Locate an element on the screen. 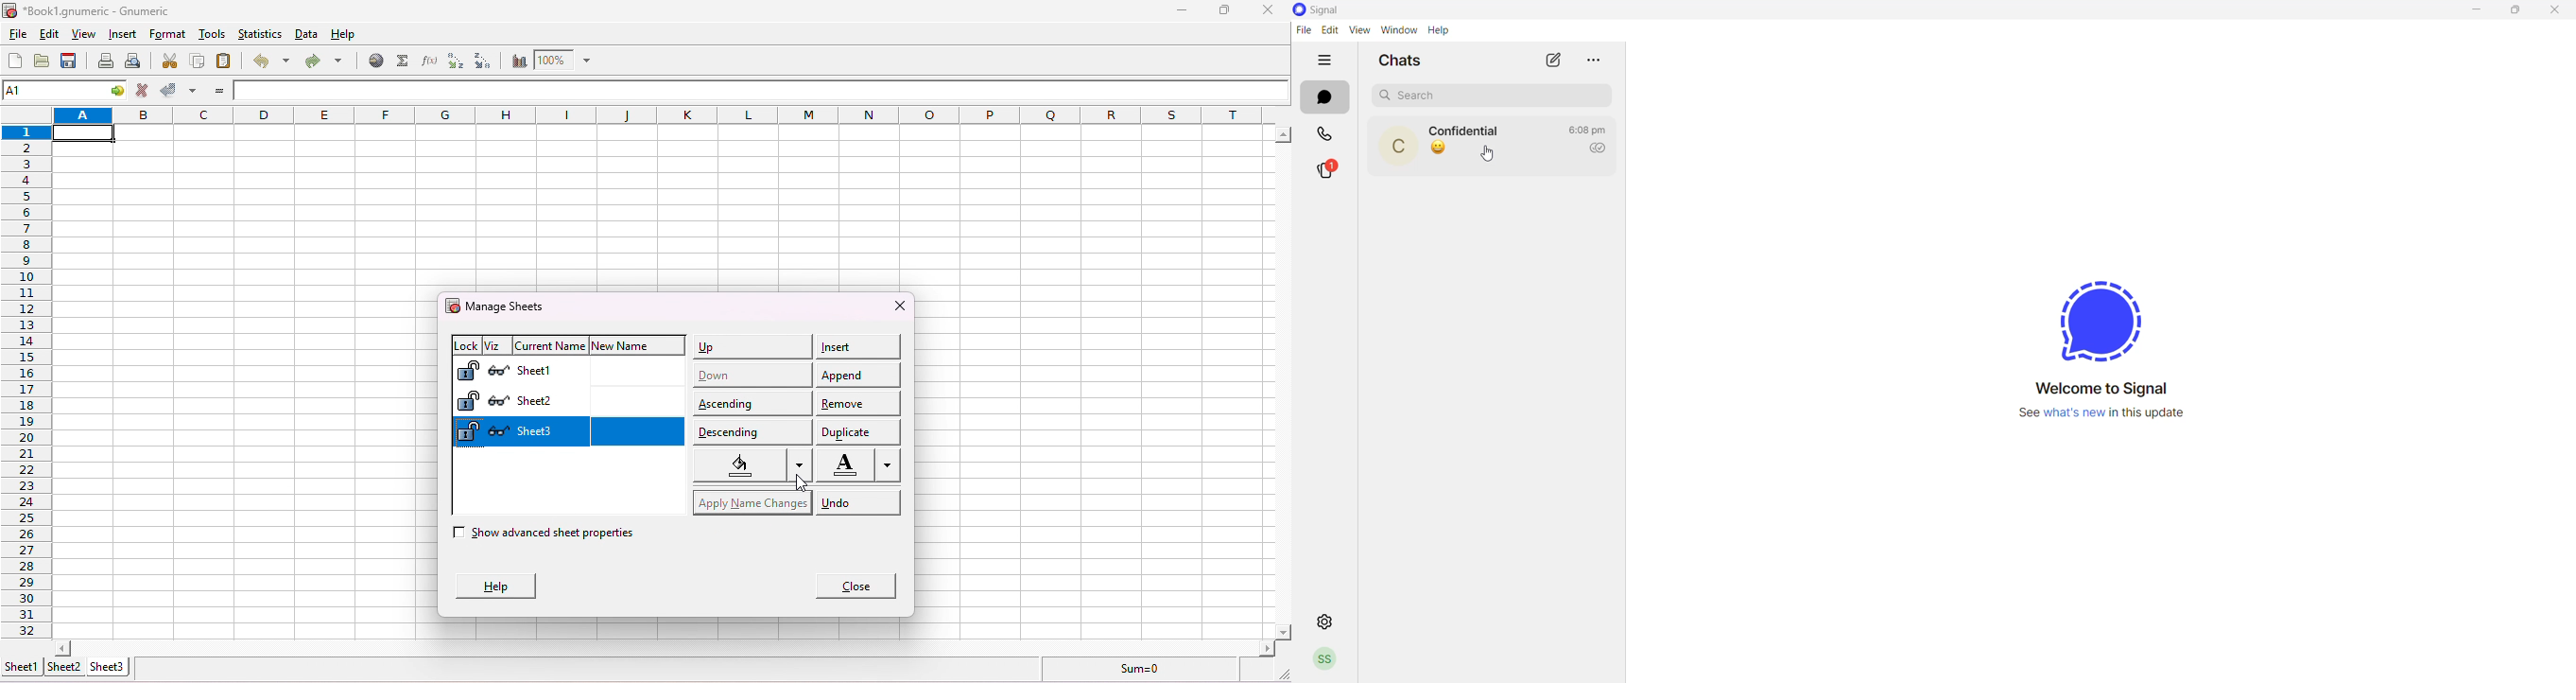 Image resolution: width=2576 pixels, height=700 pixels. formula bar is located at coordinates (761, 90).